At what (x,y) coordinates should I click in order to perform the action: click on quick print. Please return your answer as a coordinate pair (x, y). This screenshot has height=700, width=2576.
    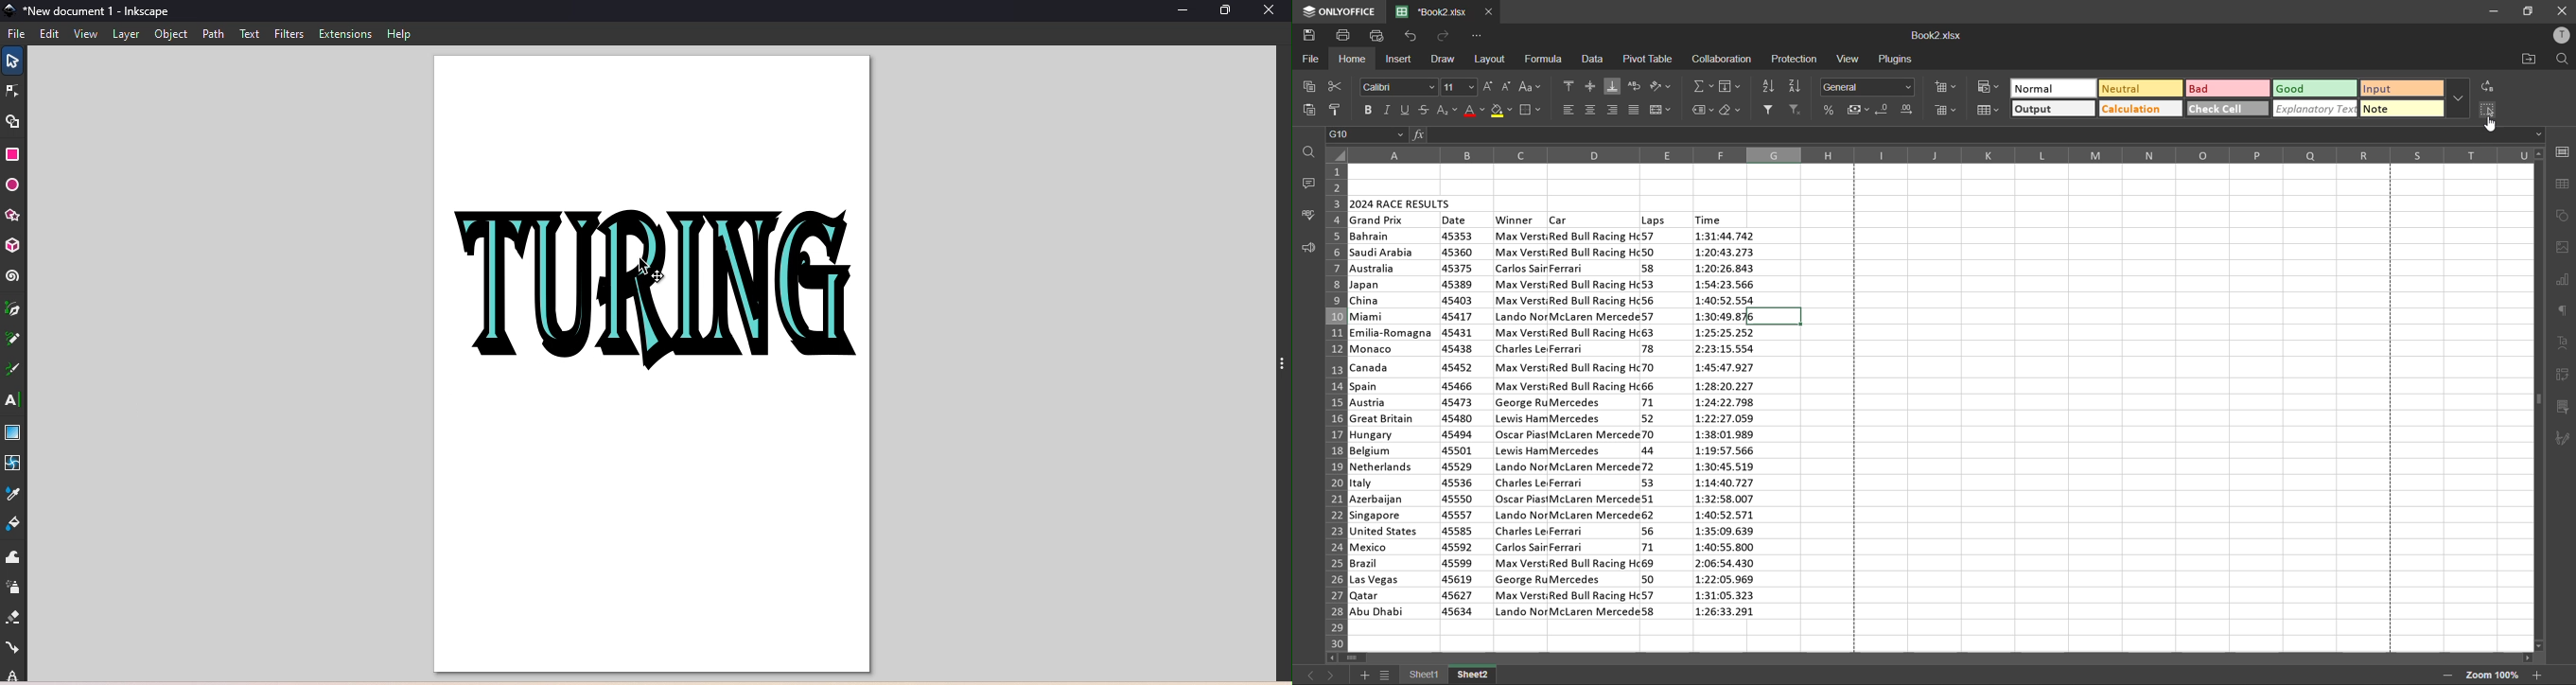
    Looking at the image, I should click on (1380, 37).